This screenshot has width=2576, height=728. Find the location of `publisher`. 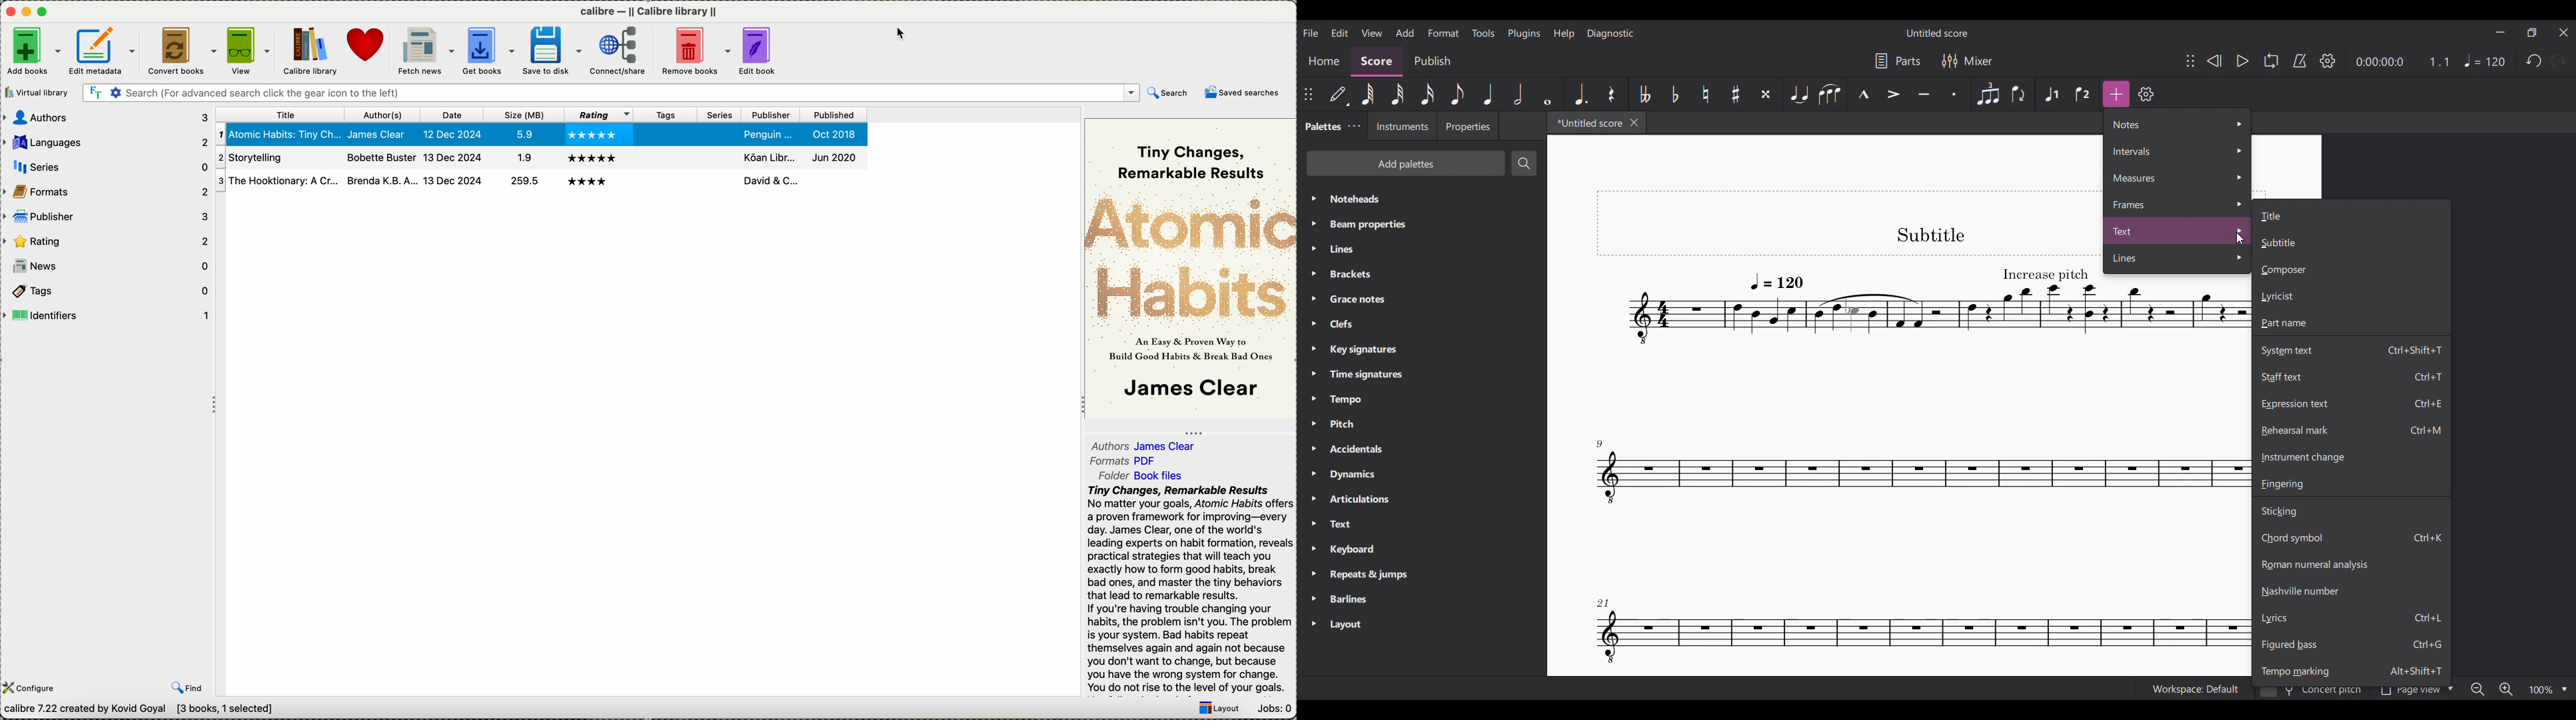

publisher is located at coordinates (105, 216).